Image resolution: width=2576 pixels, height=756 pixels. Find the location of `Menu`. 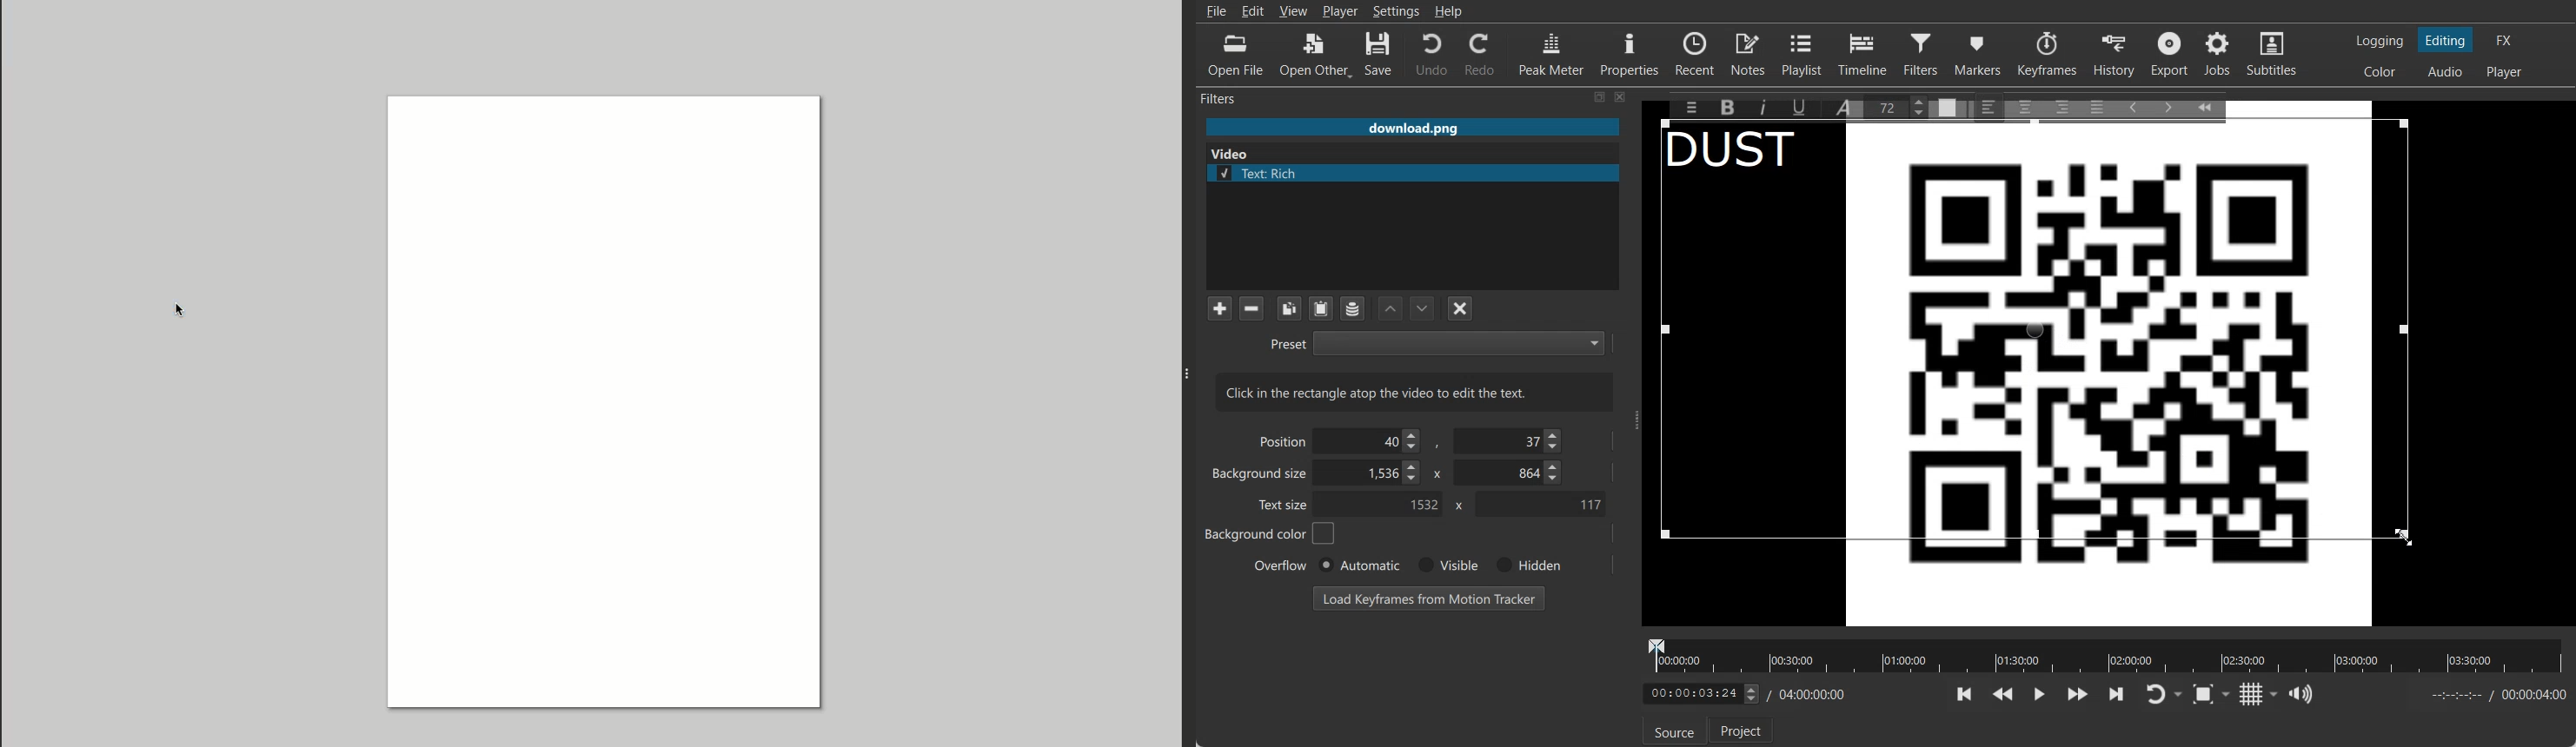

Menu is located at coordinates (1687, 107).